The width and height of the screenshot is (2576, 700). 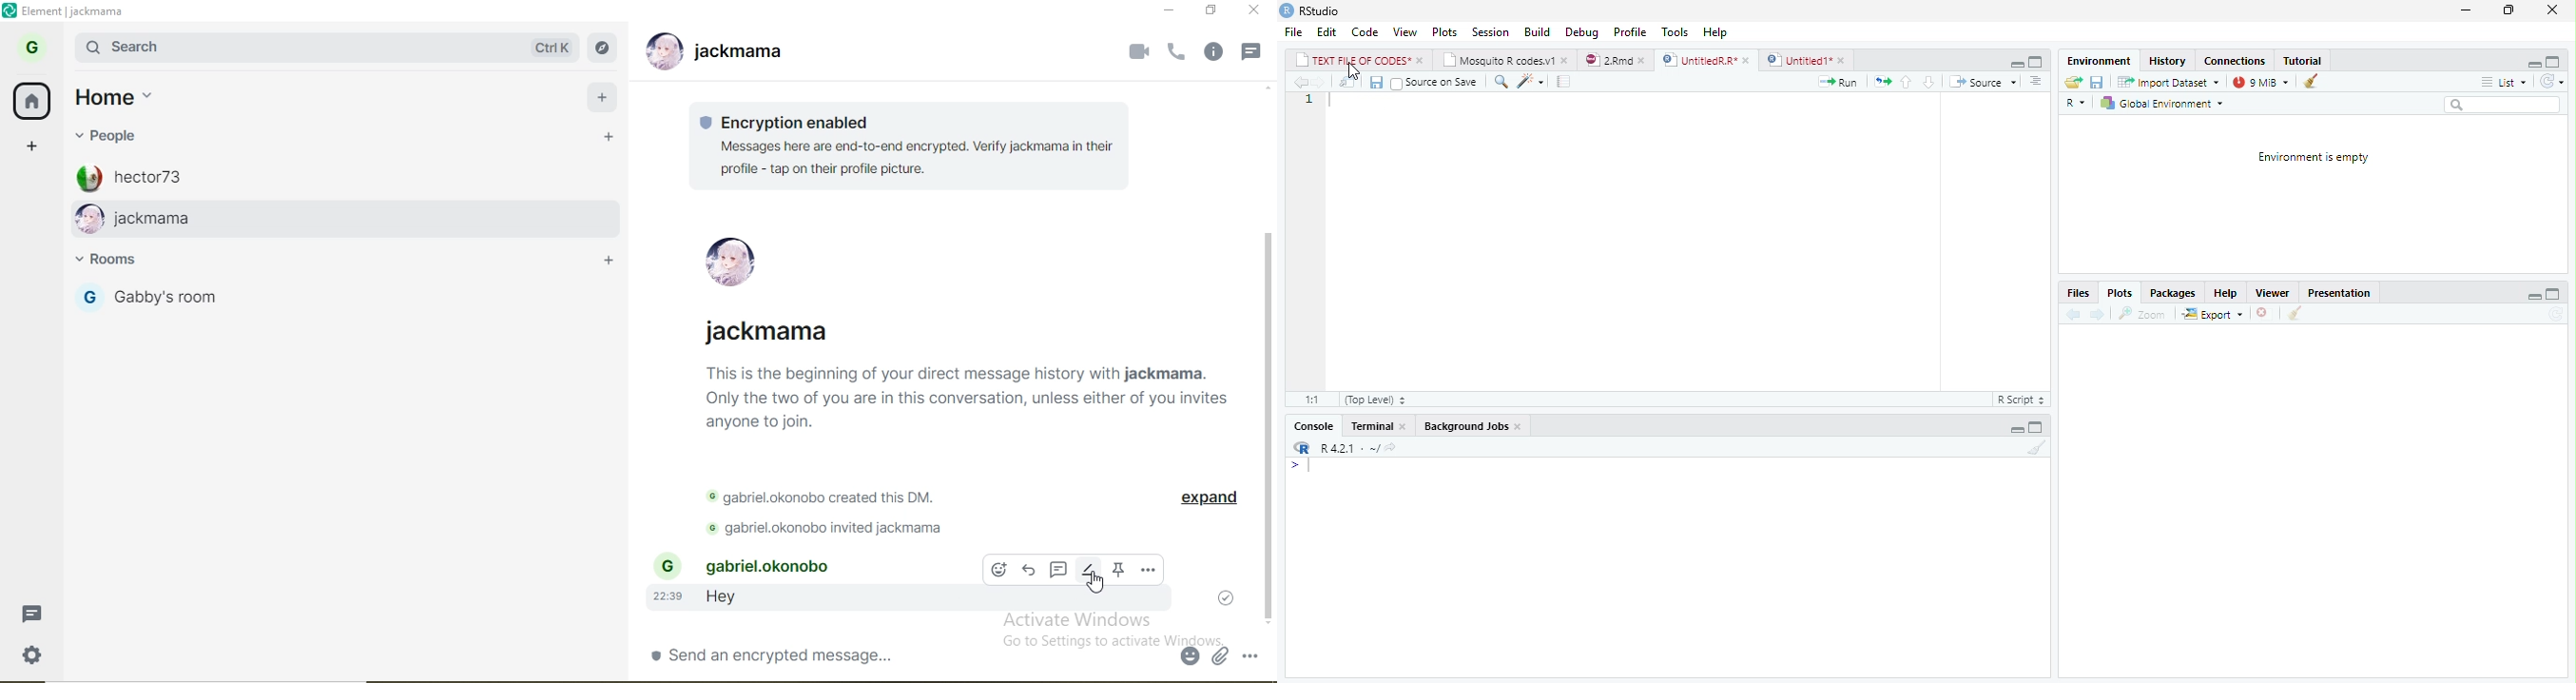 I want to click on clear history, so click(x=2315, y=82).